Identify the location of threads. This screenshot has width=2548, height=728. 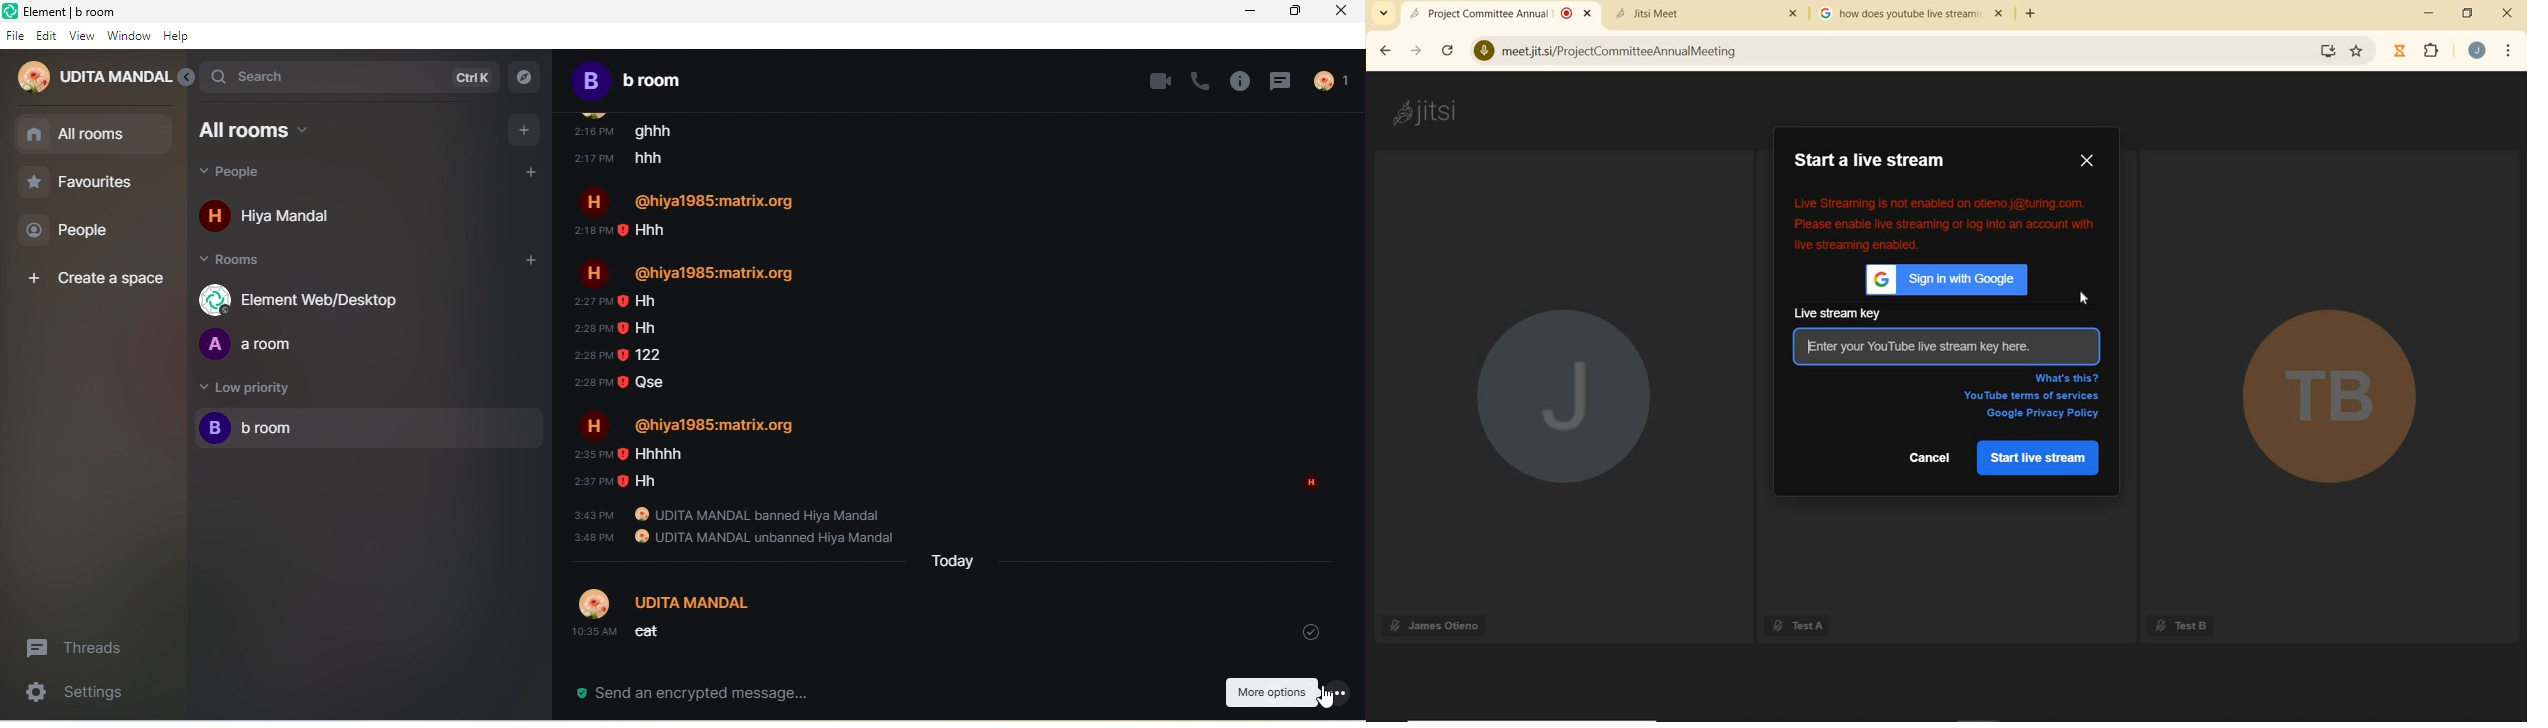
(85, 648).